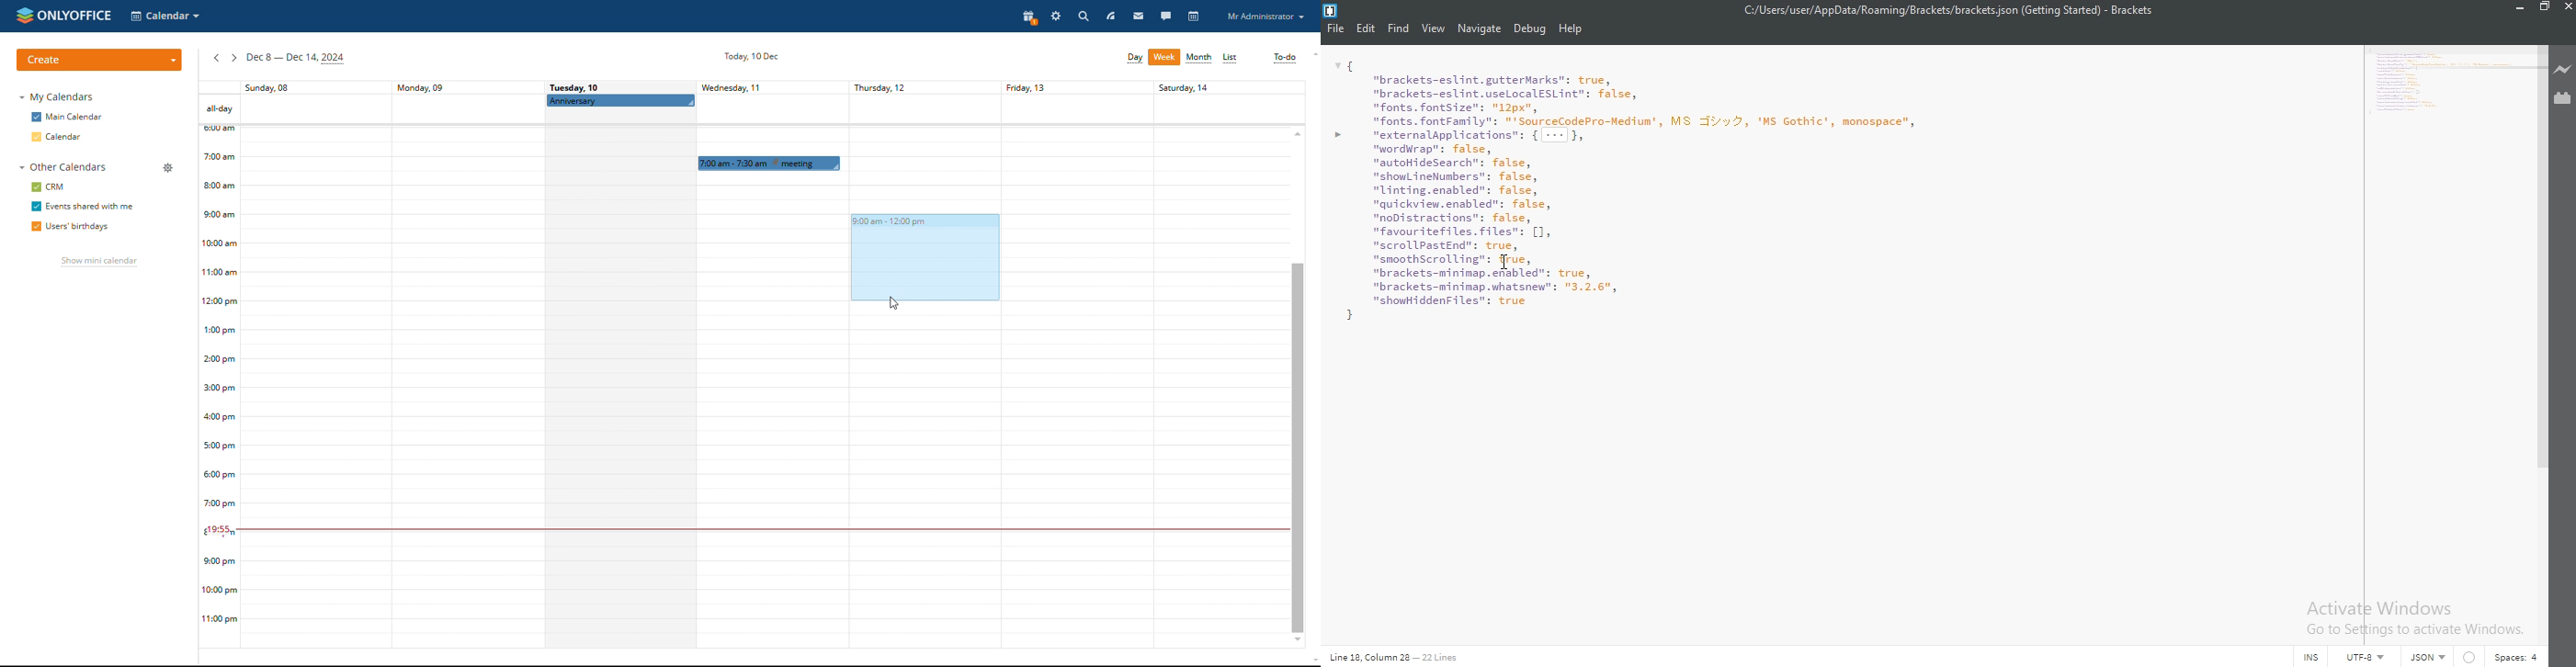 The height and width of the screenshot is (672, 2576). I want to click on show mini calendar, so click(96, 263).